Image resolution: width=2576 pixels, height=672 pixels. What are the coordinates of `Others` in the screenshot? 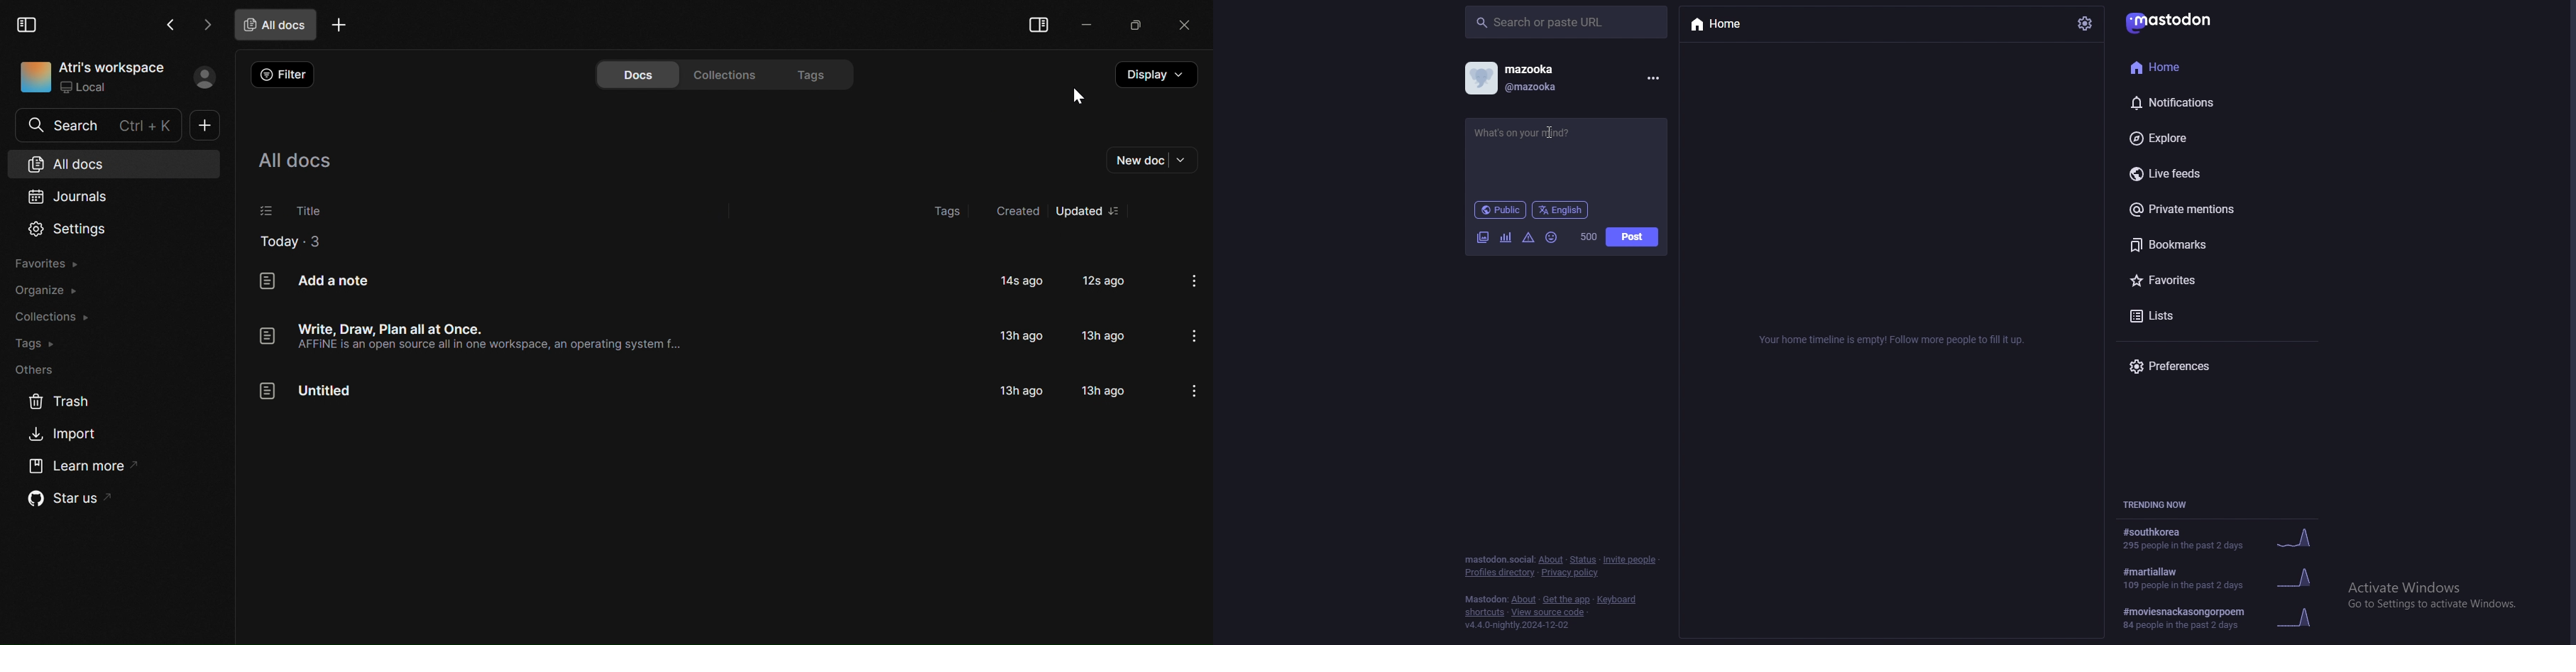 It's located at (39, 371).